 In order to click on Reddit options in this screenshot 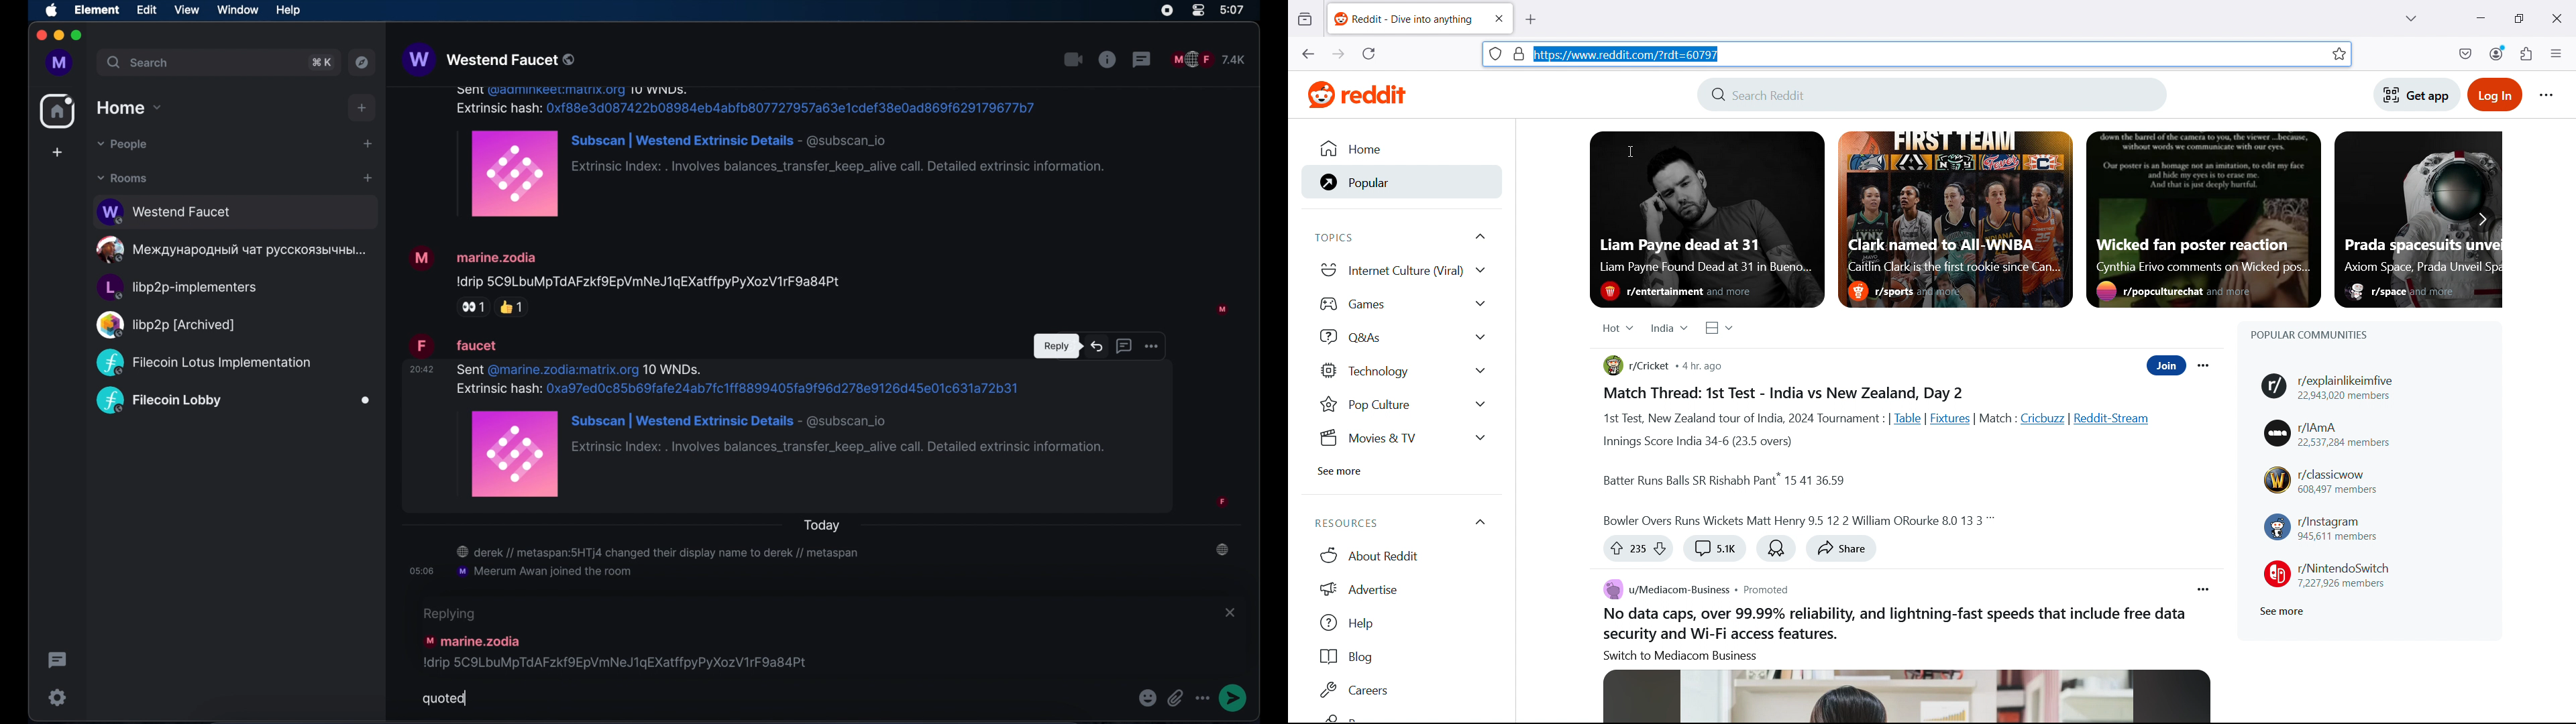, I will do `click(2548, 95)`.